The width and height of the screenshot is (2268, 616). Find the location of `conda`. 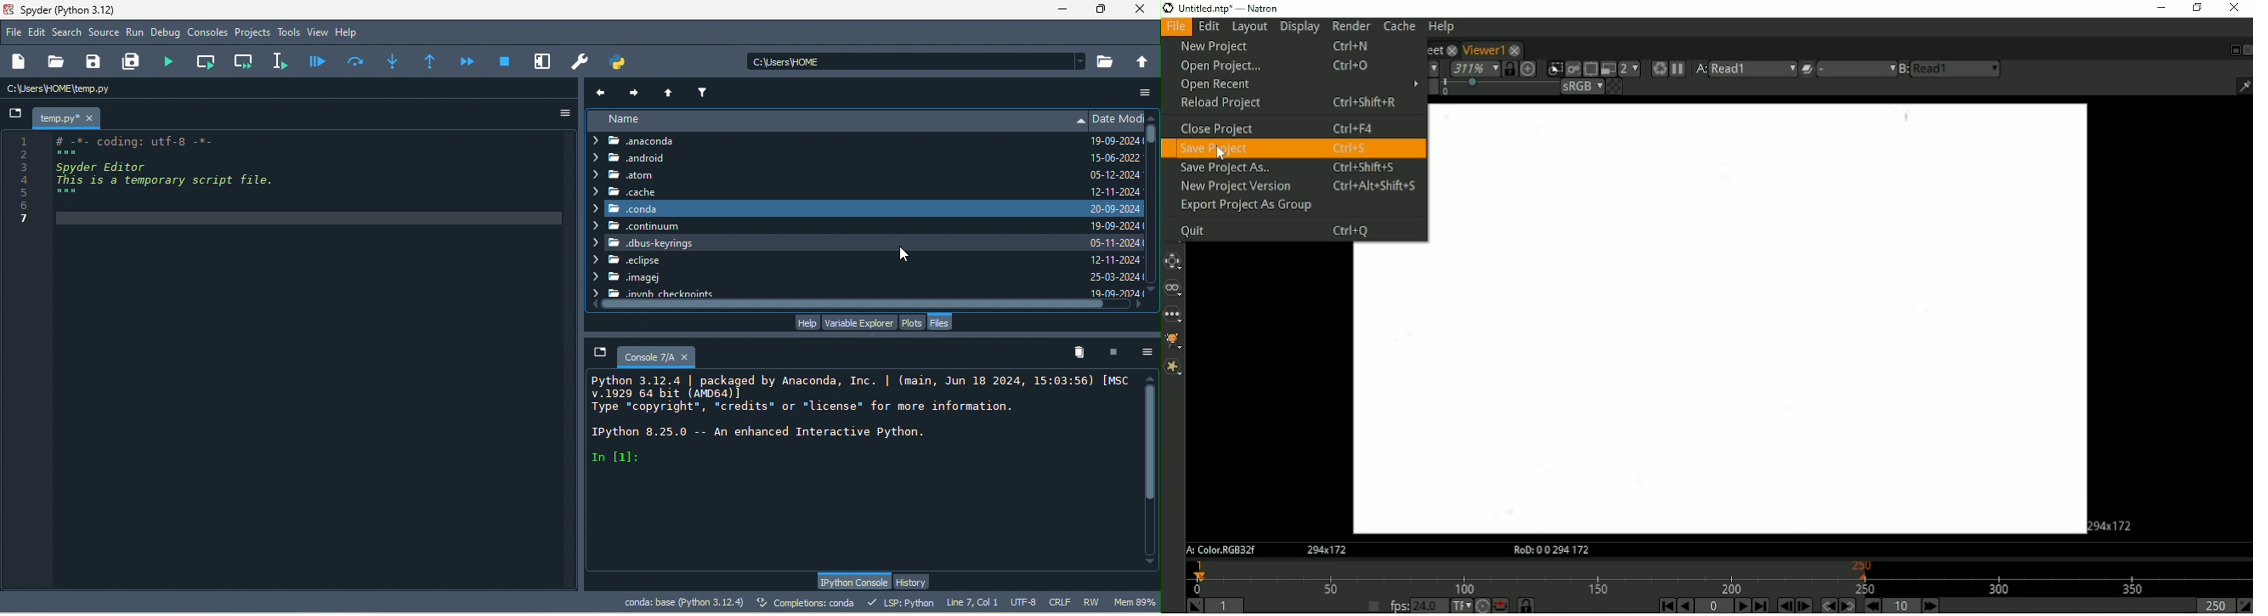

conda is located at coordinates (635, 208).